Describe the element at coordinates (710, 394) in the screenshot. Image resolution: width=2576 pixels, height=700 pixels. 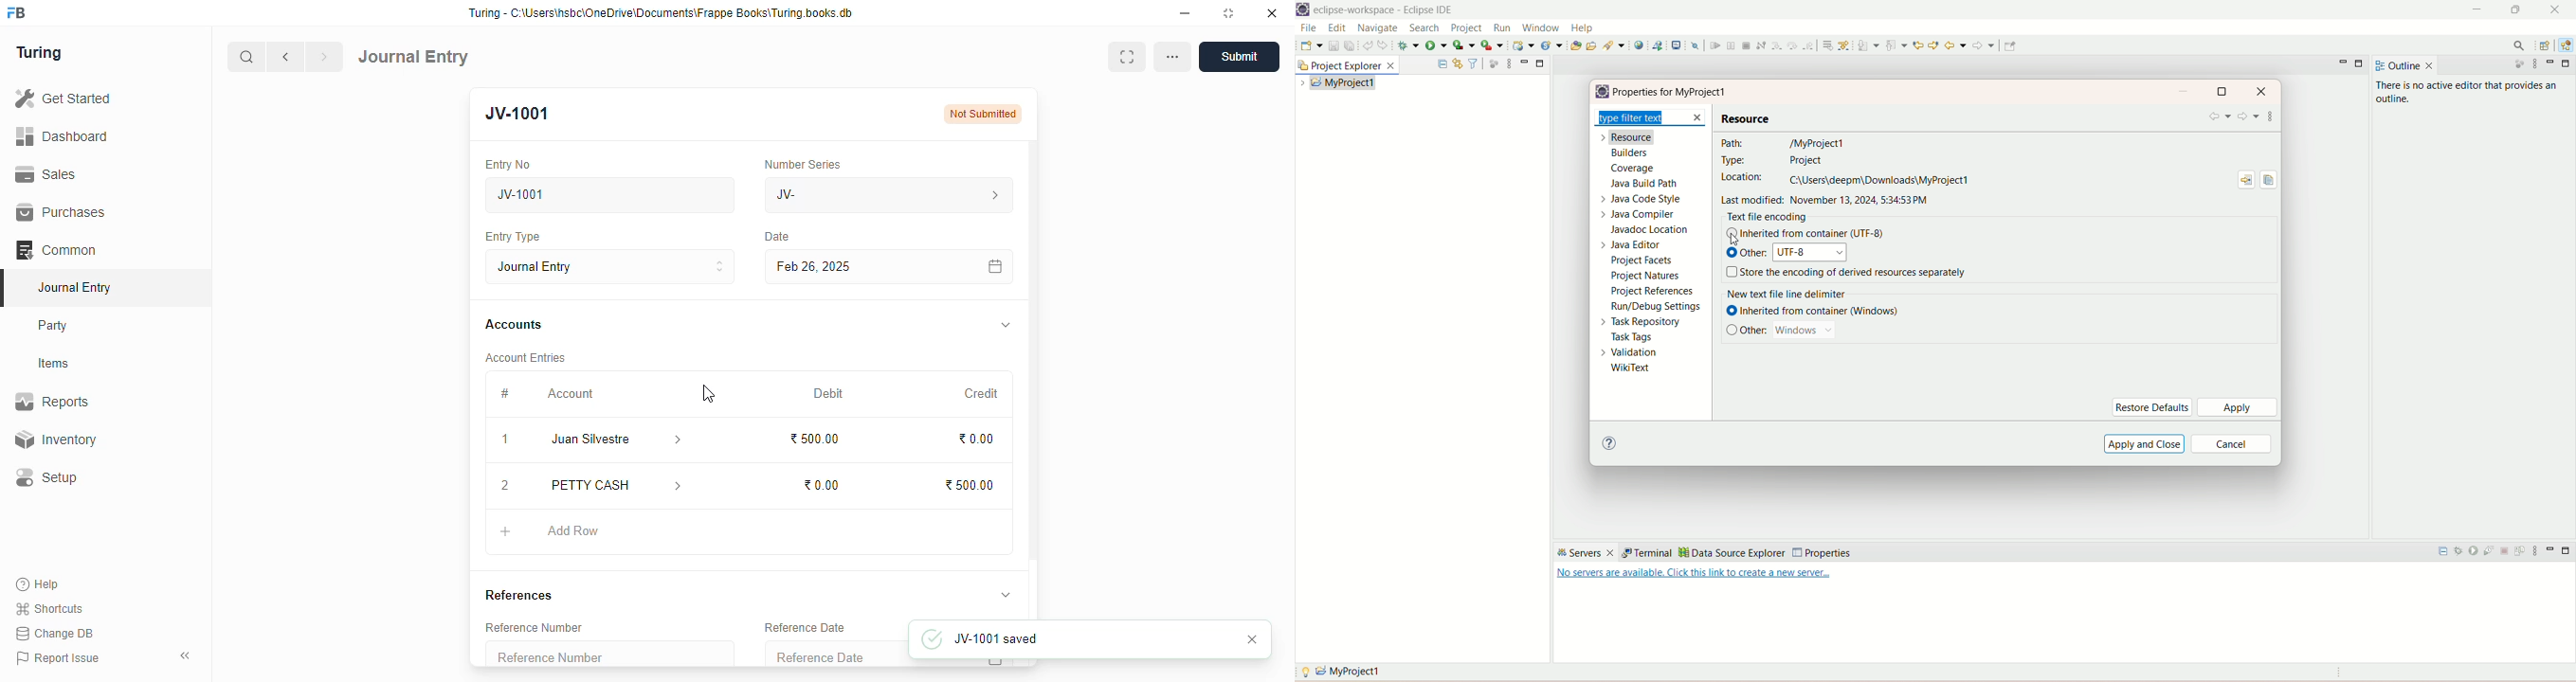
I see `cursor` at that location.